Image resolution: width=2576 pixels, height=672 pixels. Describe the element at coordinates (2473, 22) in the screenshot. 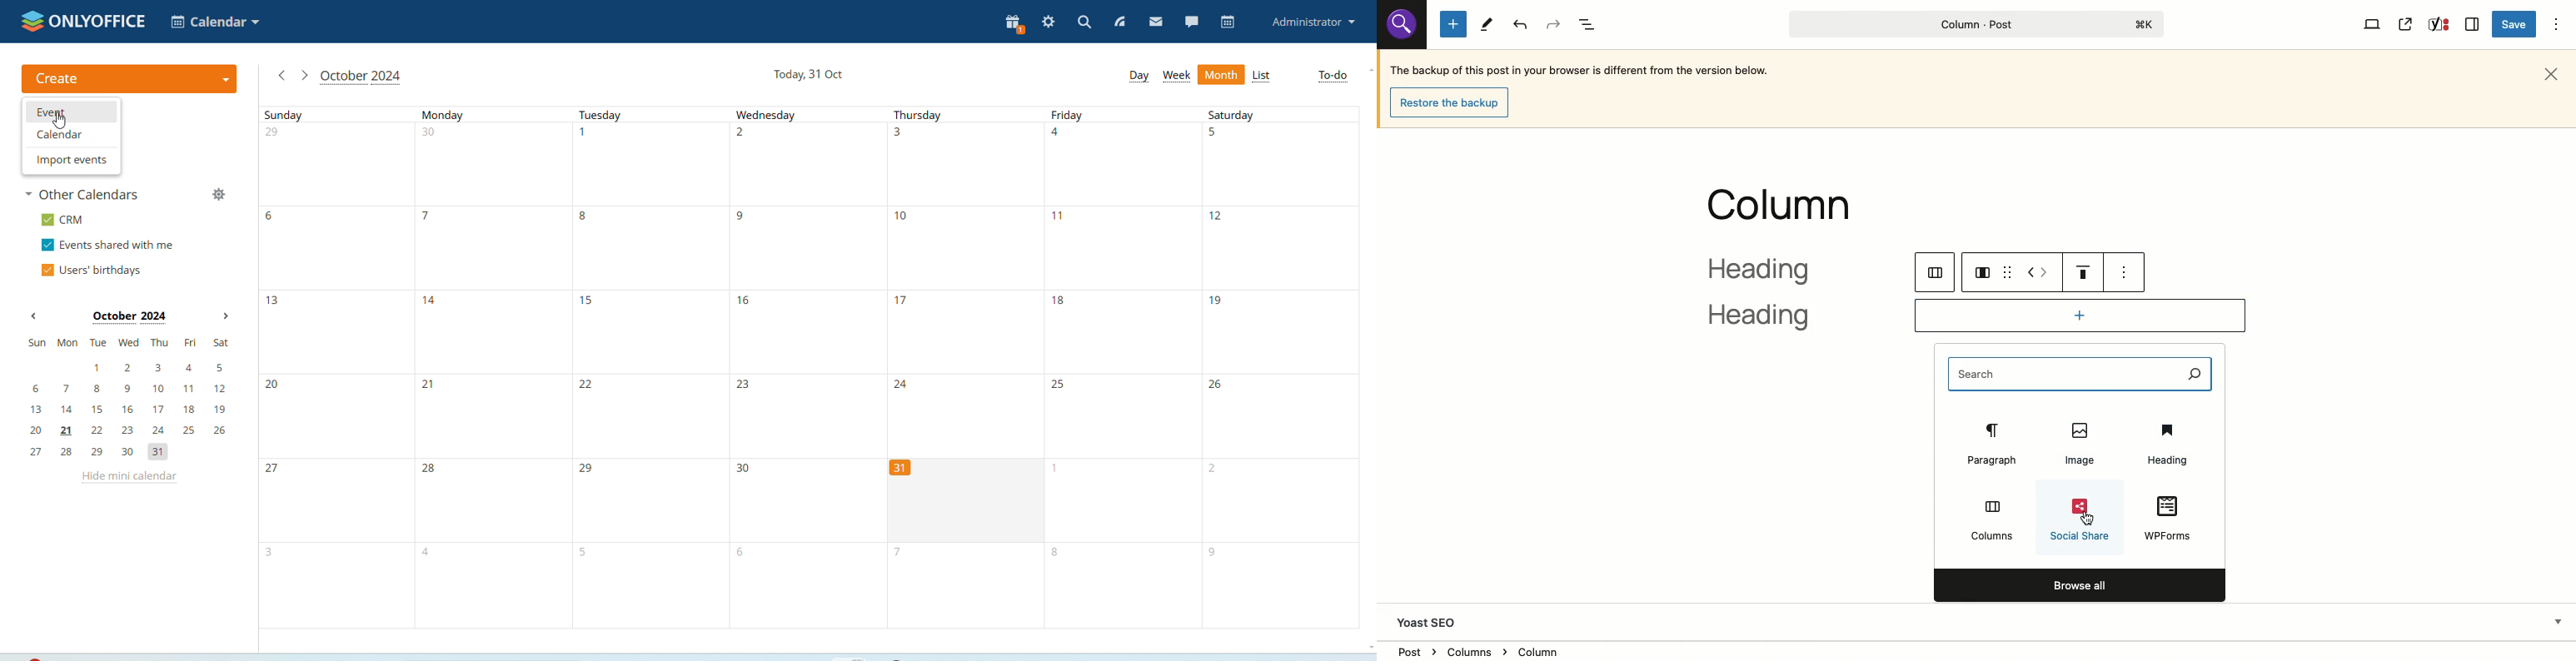

I see `Sidebar` at that location.